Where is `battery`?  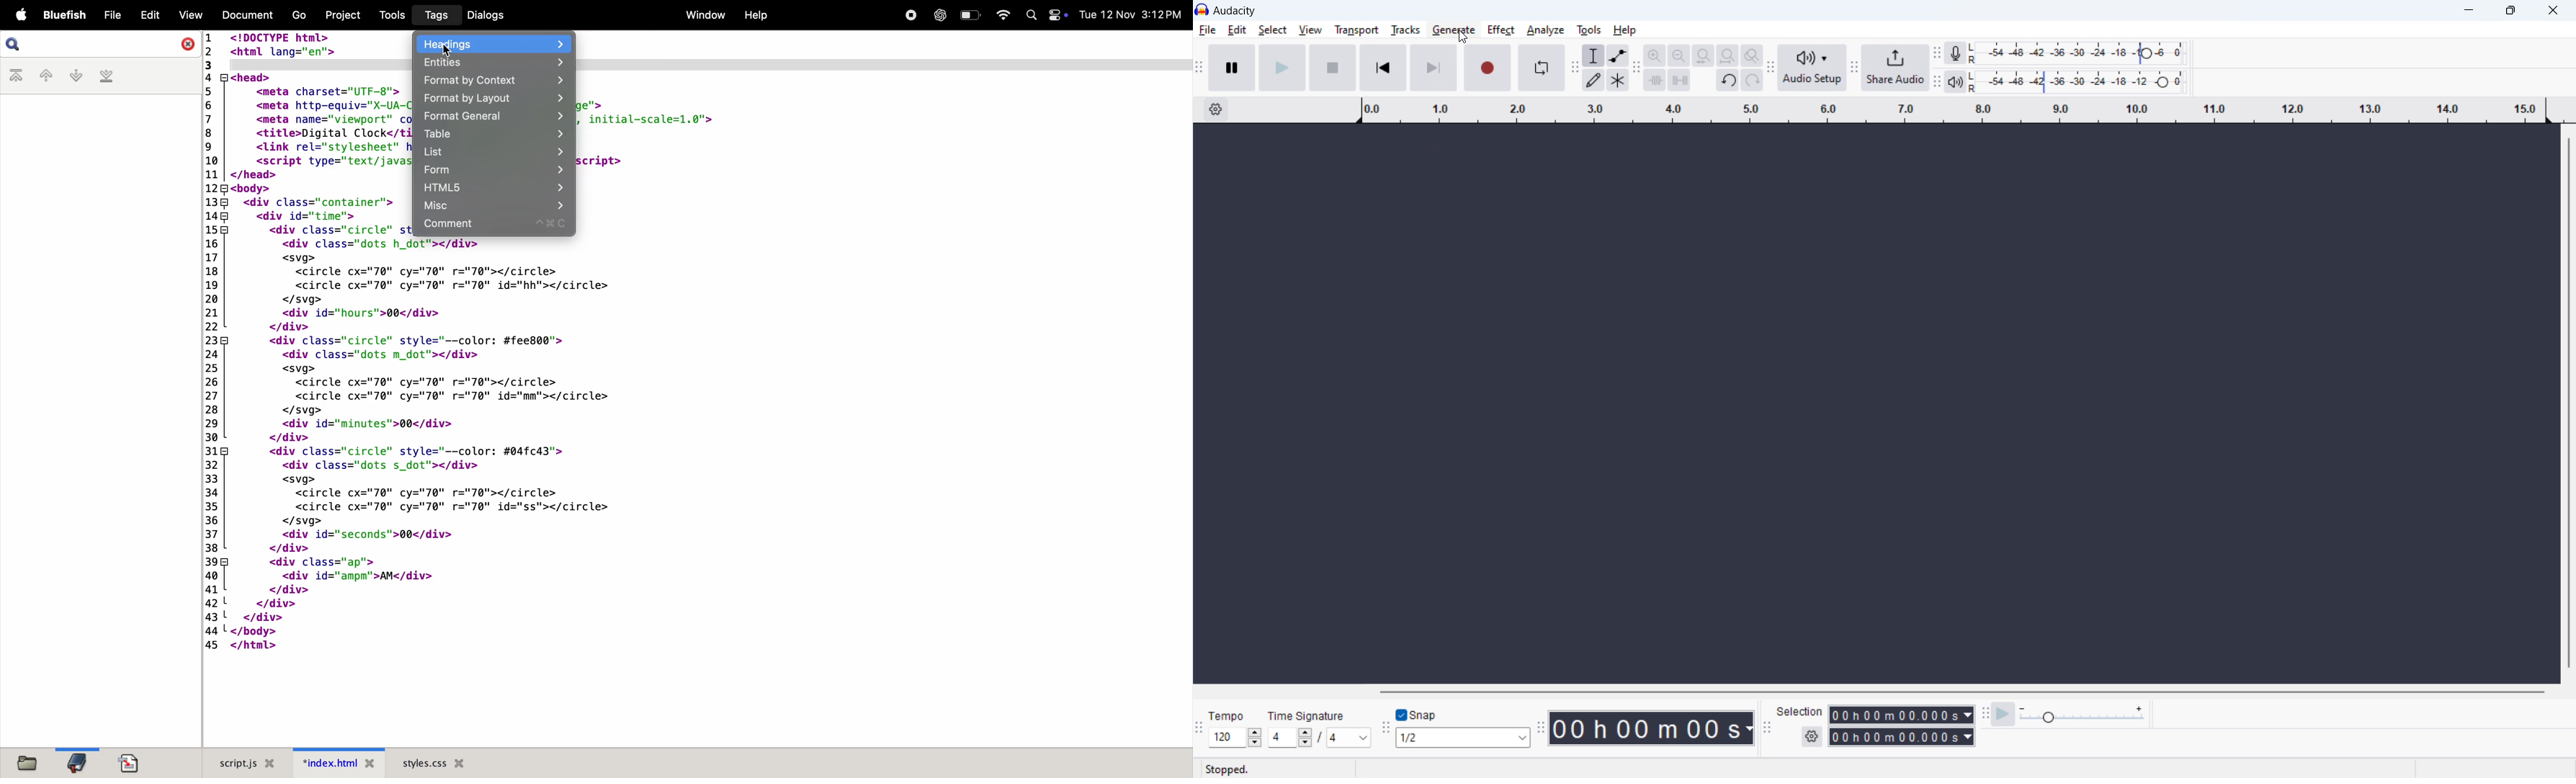 battery is located at coordinates (970, 15).